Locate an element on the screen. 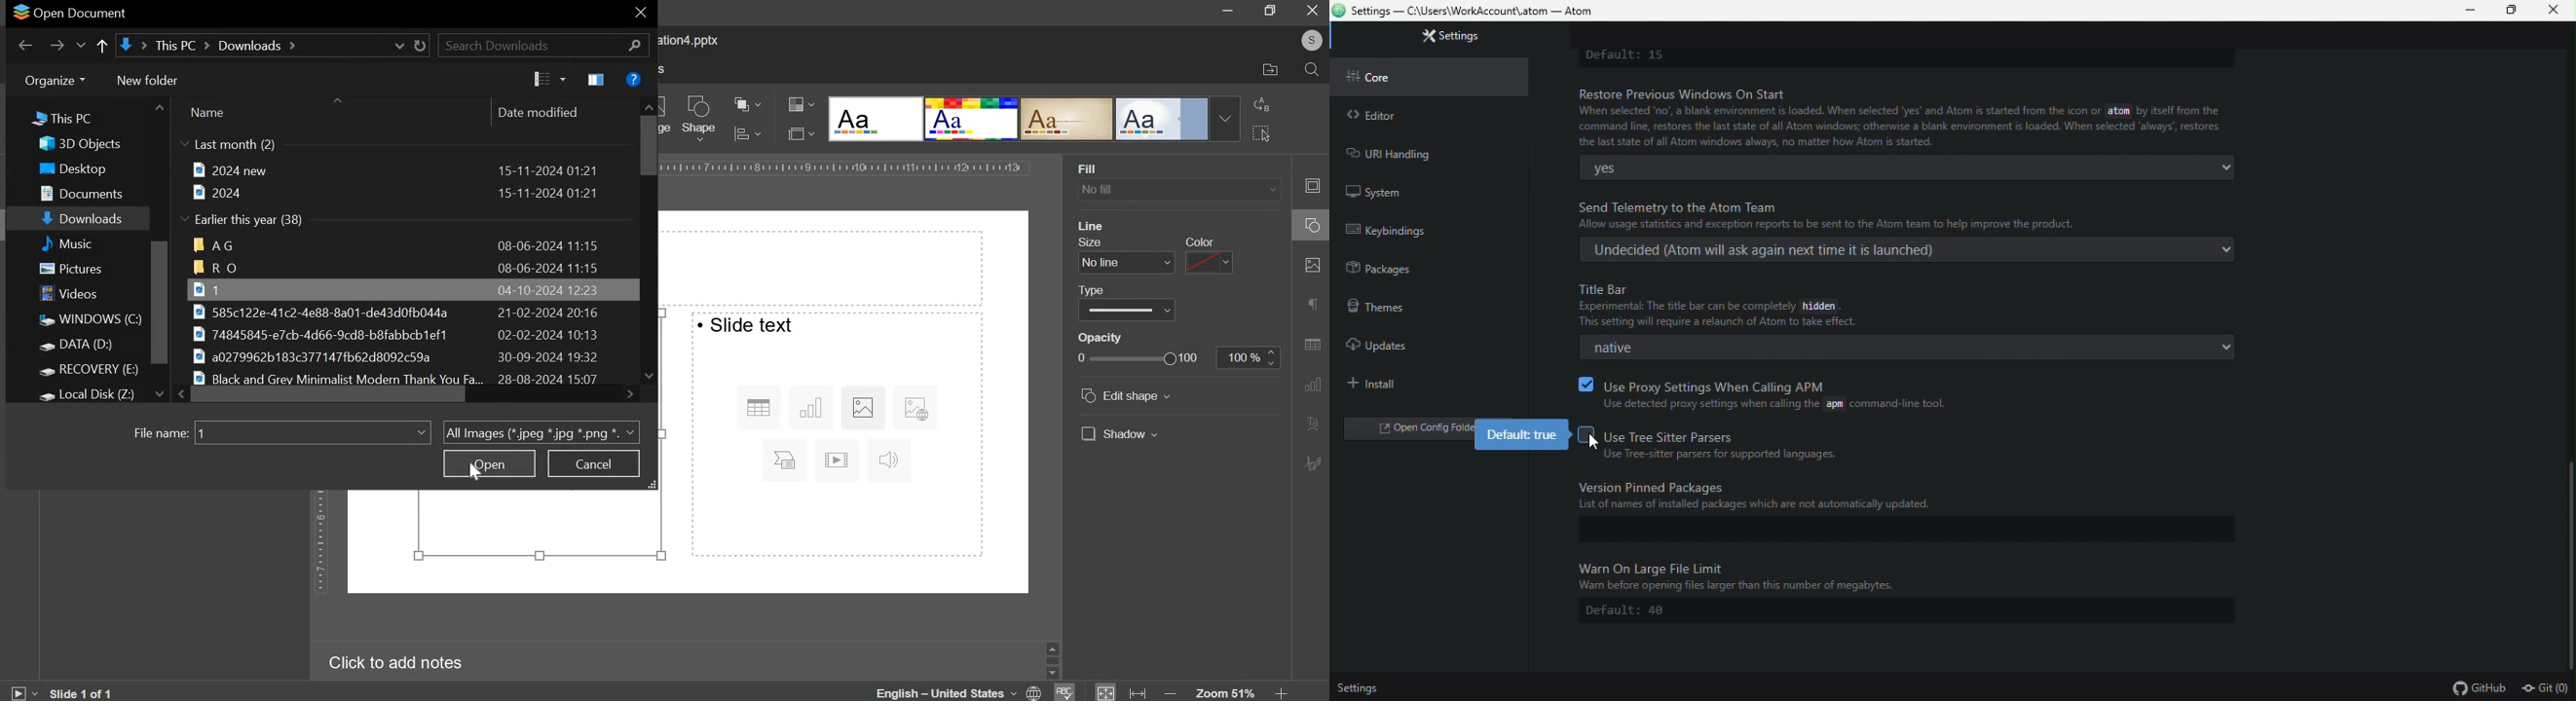 This screenshot has height=728, width=2576. type is located at coordinates (1098, 289).